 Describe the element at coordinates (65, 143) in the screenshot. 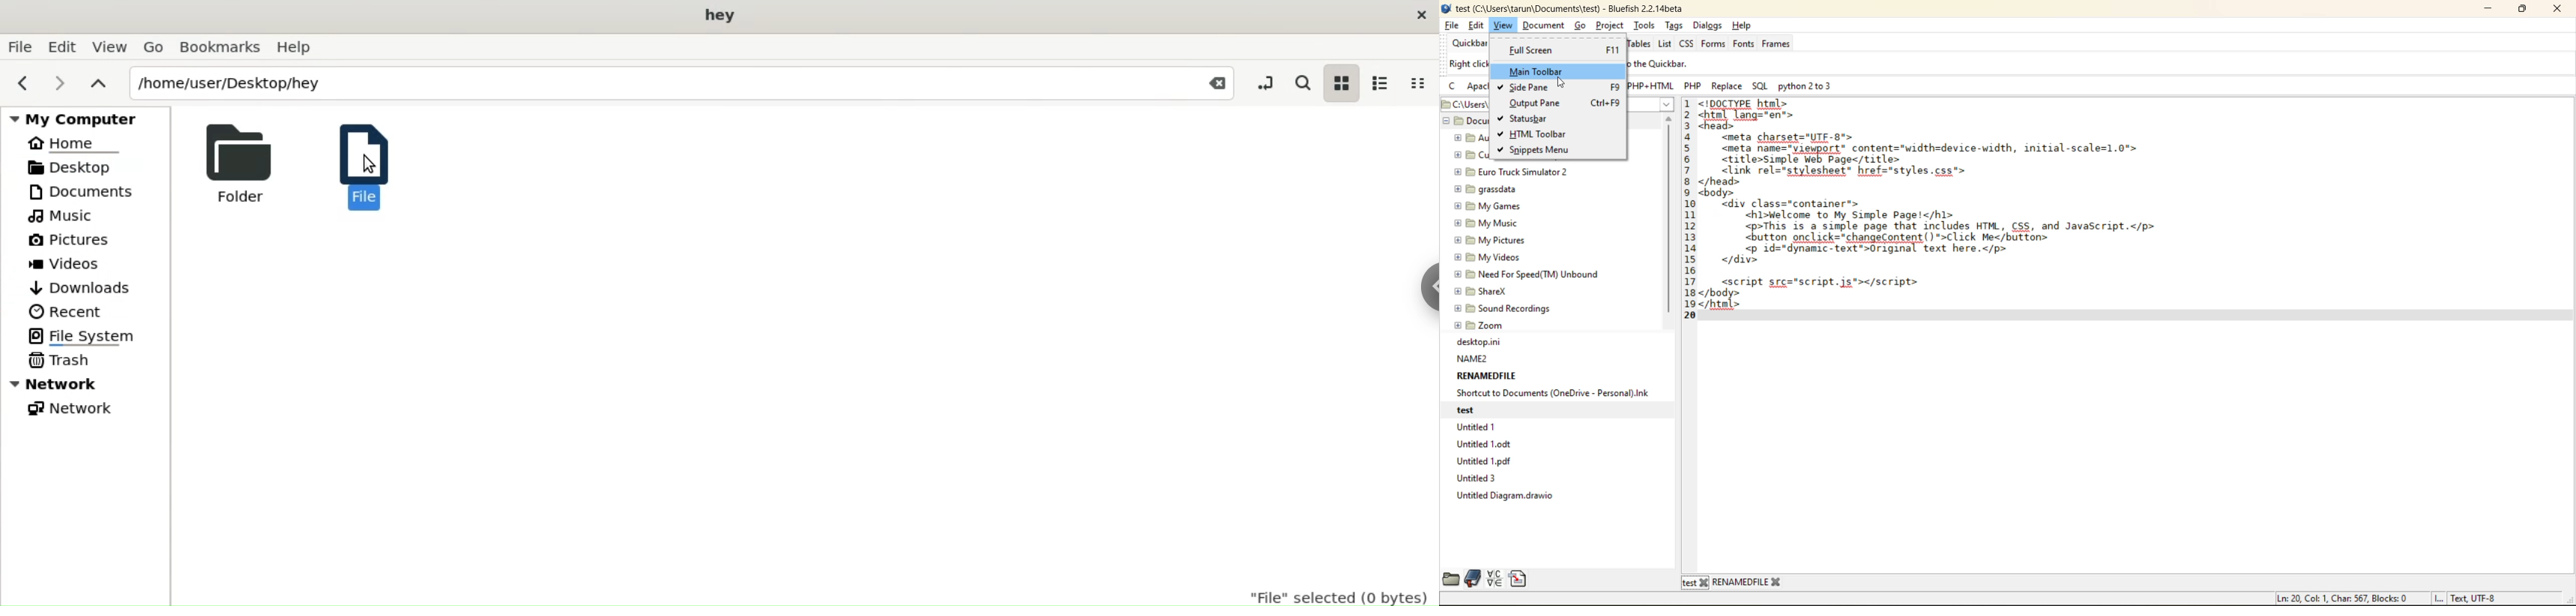

I see `Home ` at that location.